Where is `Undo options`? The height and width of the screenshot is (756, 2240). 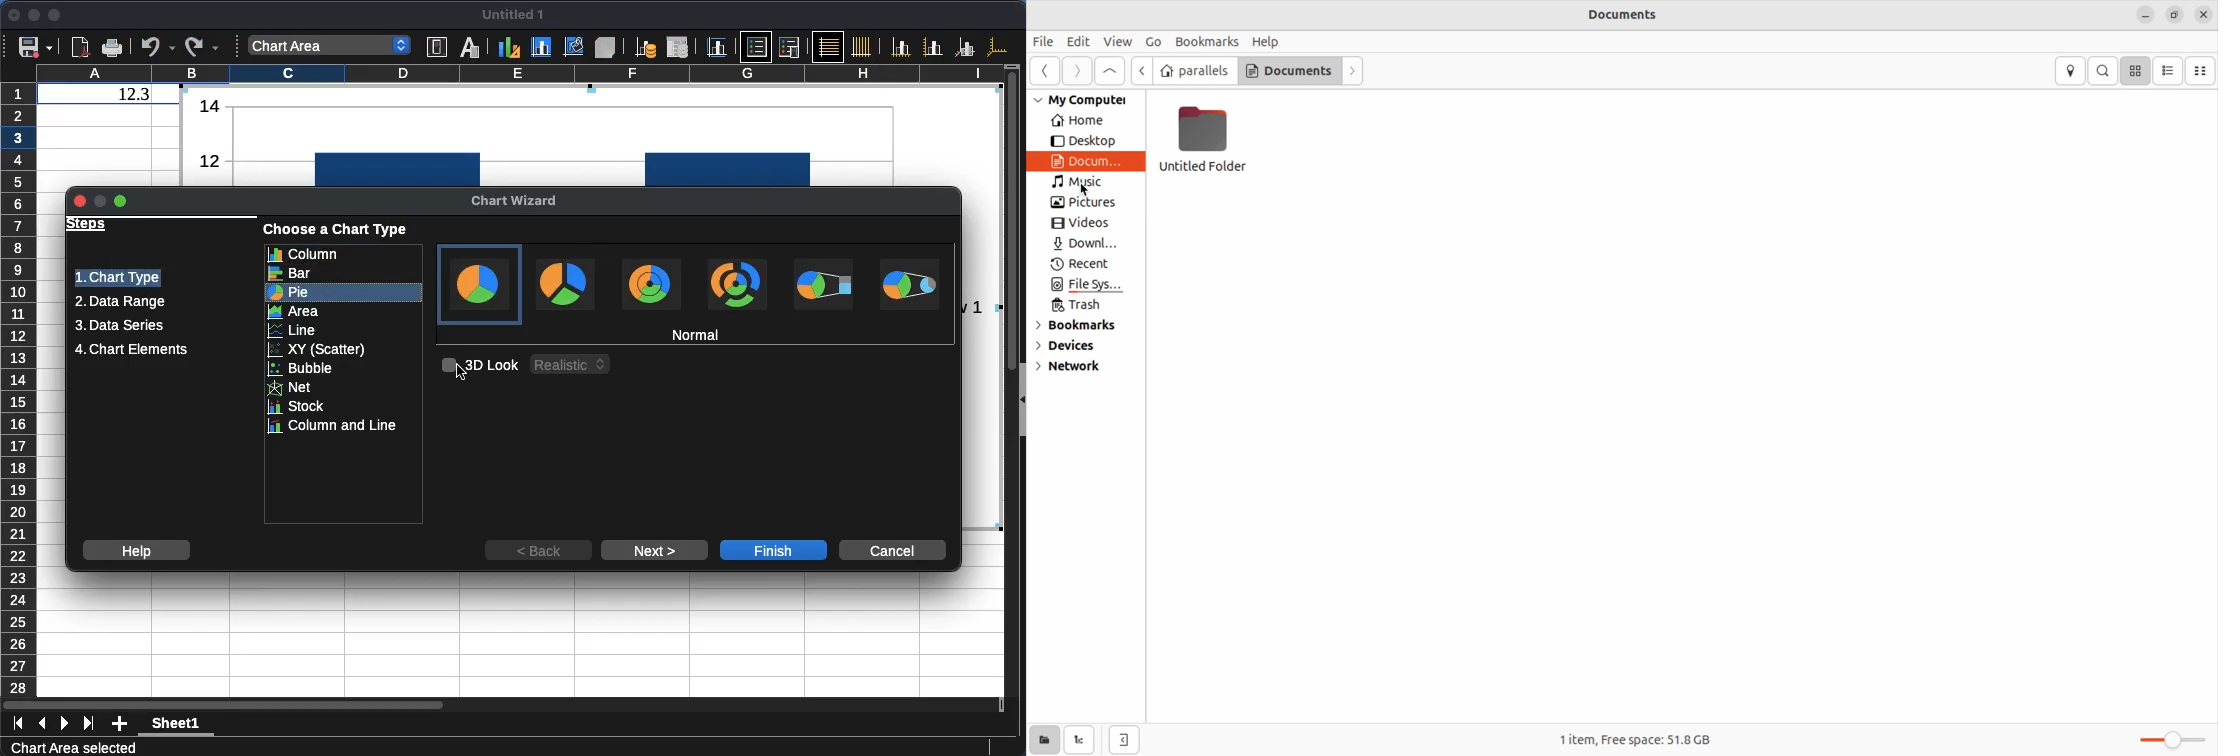 Undo options is located at coordinates (158, 46).